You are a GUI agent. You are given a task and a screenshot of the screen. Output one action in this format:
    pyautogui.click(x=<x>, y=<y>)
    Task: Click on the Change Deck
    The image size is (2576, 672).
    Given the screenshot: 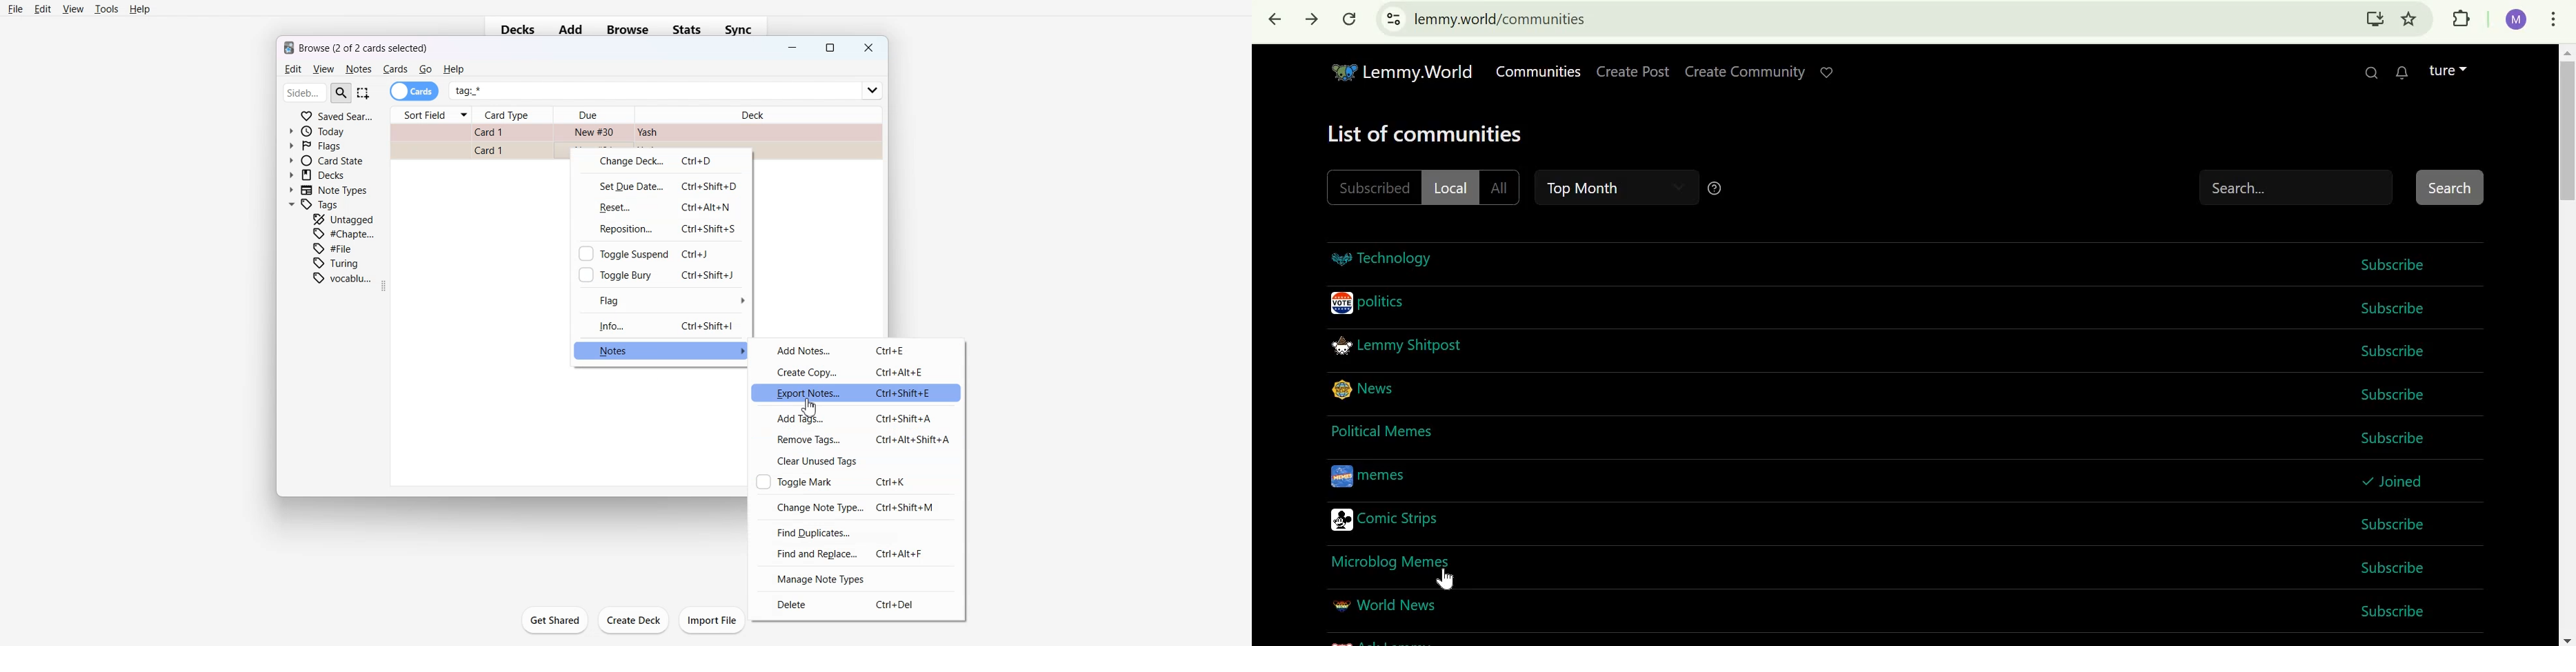 What is the action you would take?
    pyautogui.click(x=661, y=162)
    